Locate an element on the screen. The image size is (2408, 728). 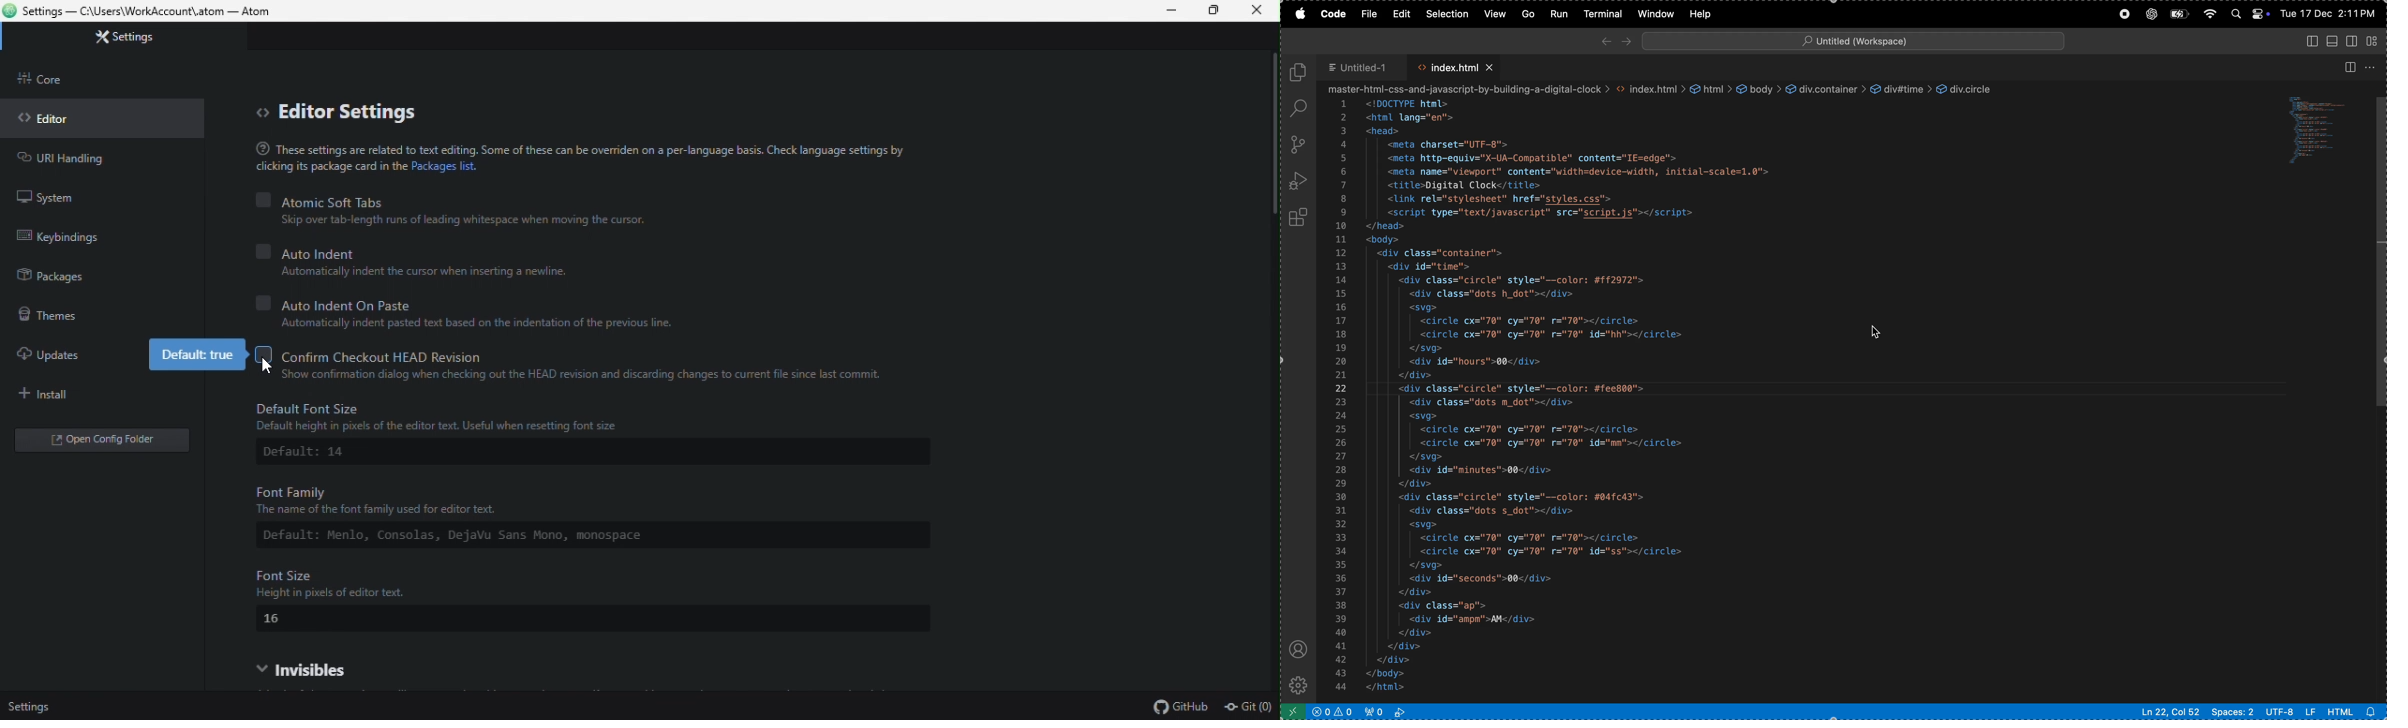
profile is located at coordinates (1297, 650).